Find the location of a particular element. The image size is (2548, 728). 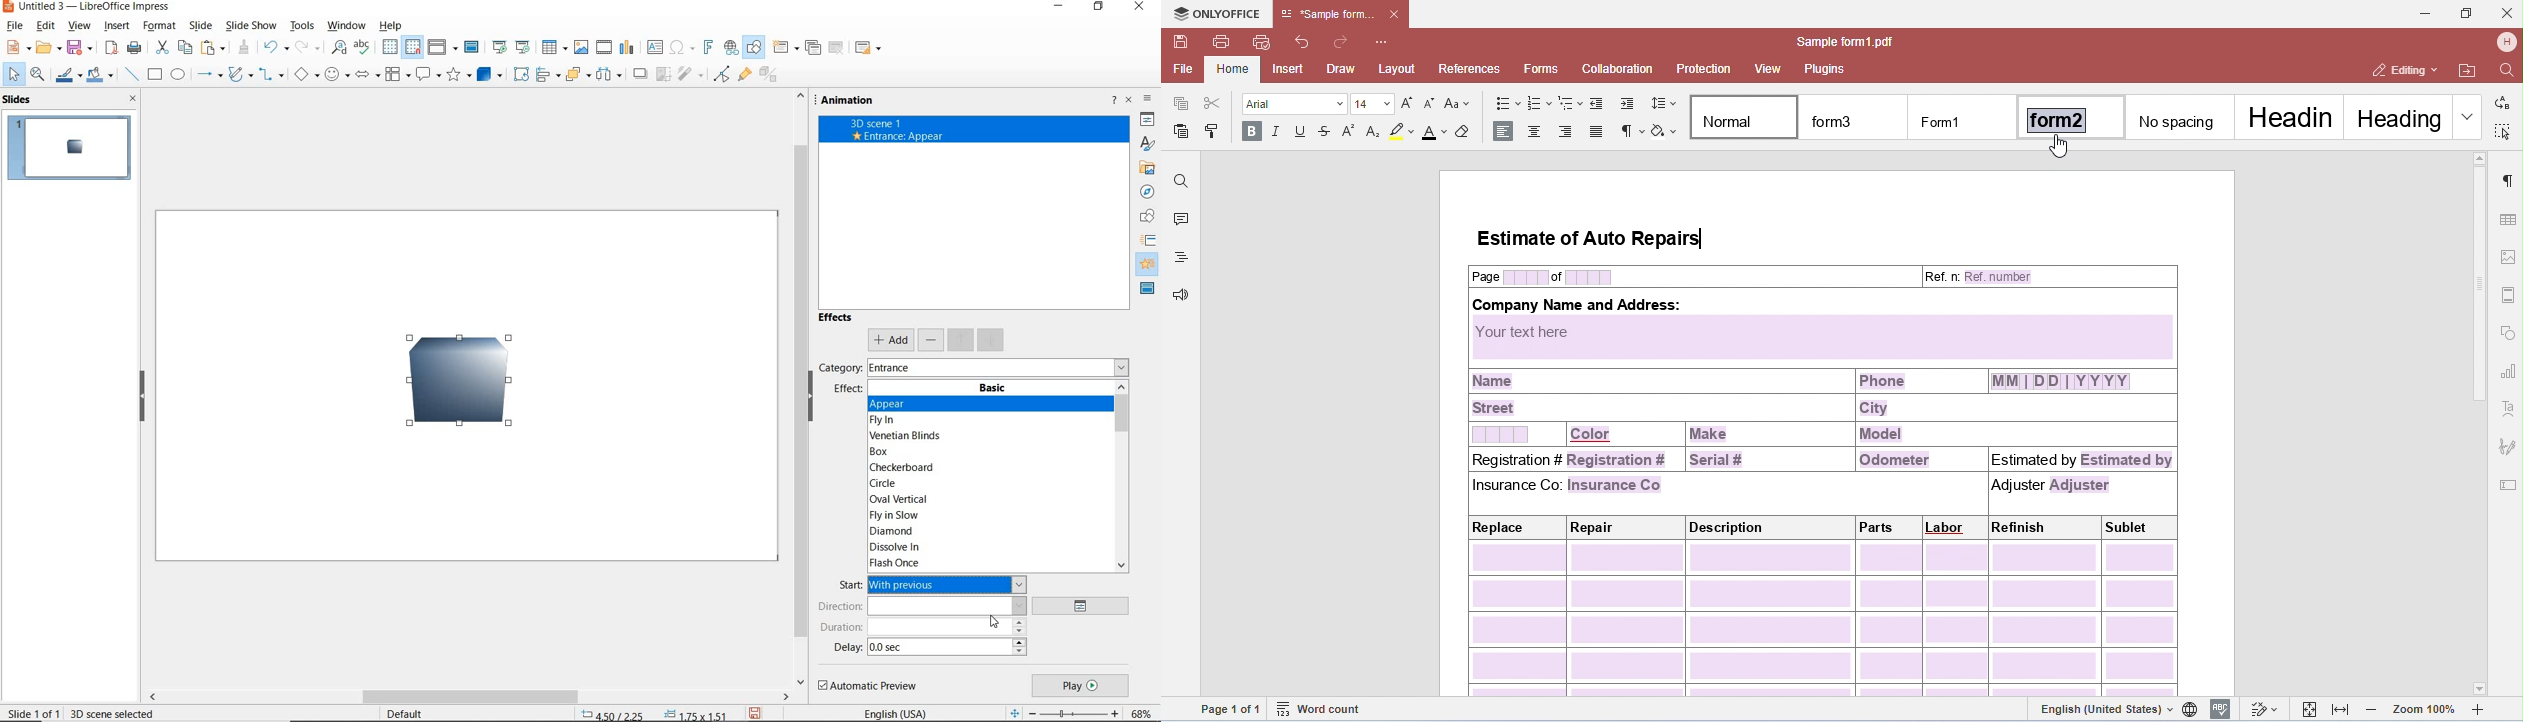

cursor is located at coordinates (998, 623).